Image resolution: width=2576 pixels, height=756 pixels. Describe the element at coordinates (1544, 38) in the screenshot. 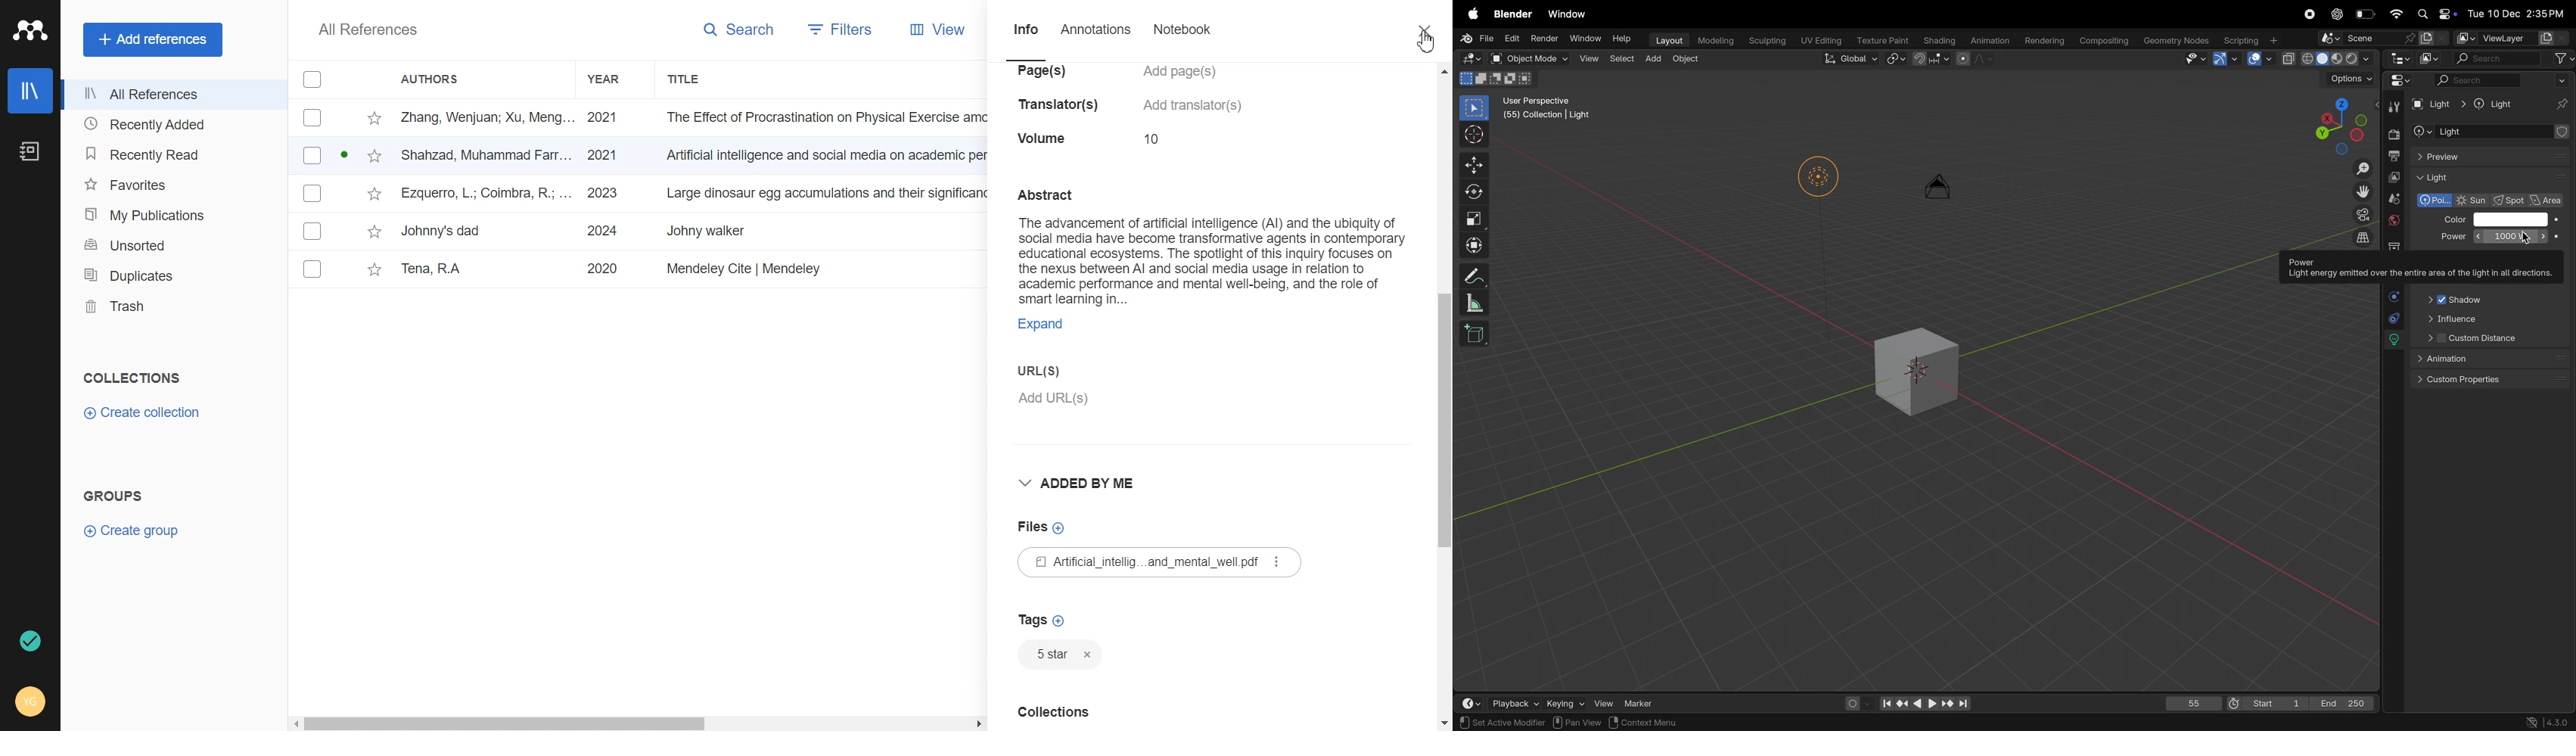

I see `Render` at that location.